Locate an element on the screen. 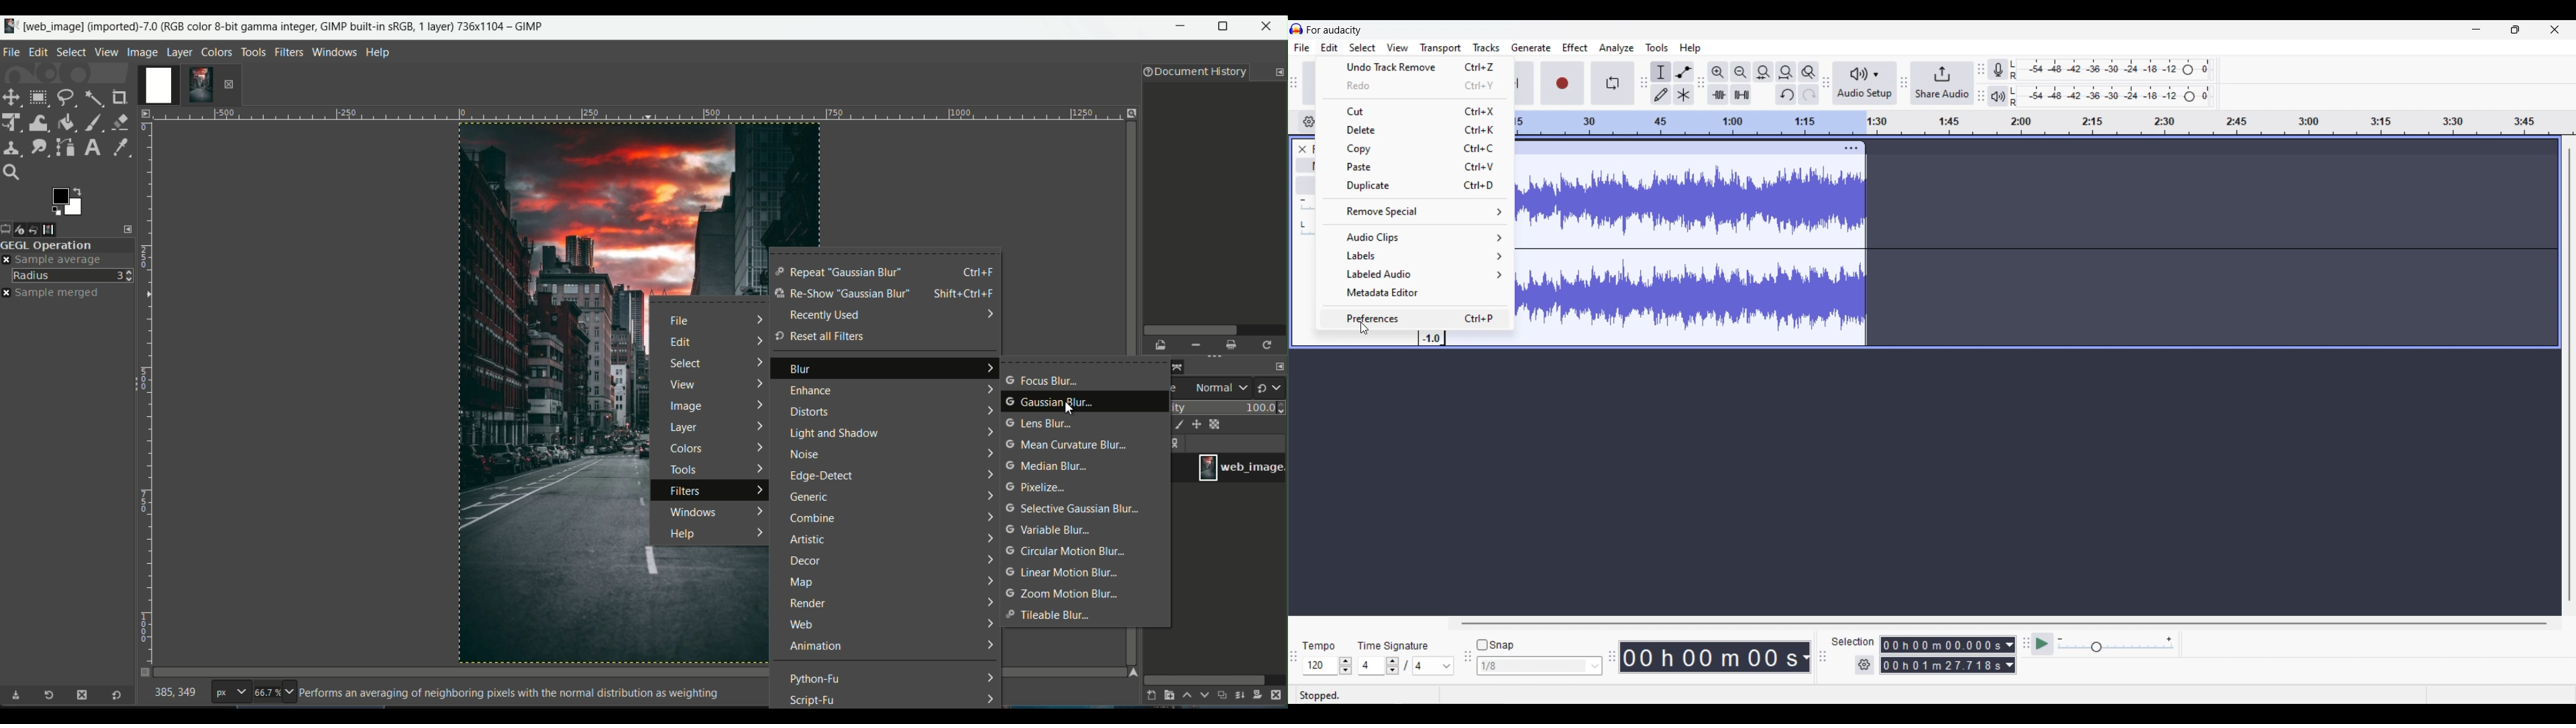 The image size is (2576, 728). Draw tool is located at coordinates (1661, 95).